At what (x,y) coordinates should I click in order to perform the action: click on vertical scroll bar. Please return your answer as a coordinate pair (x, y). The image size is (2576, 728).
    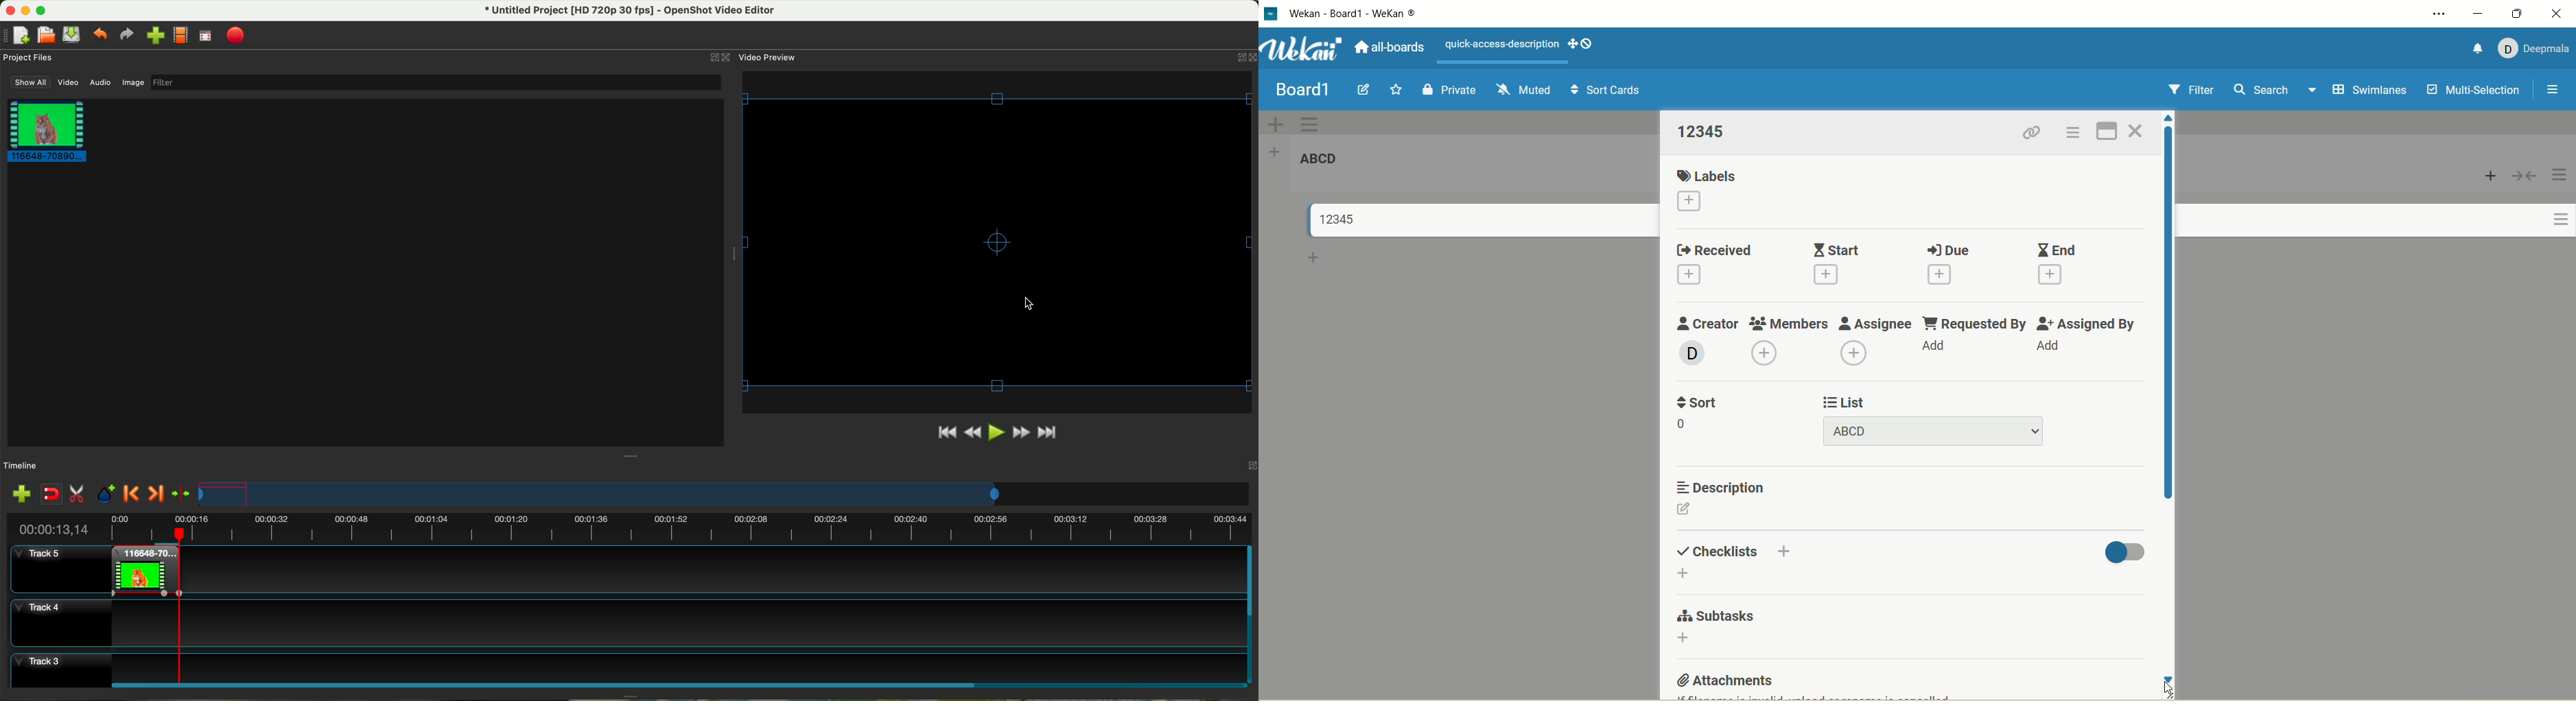
    Looking at the image, I should click on (2168, 331).